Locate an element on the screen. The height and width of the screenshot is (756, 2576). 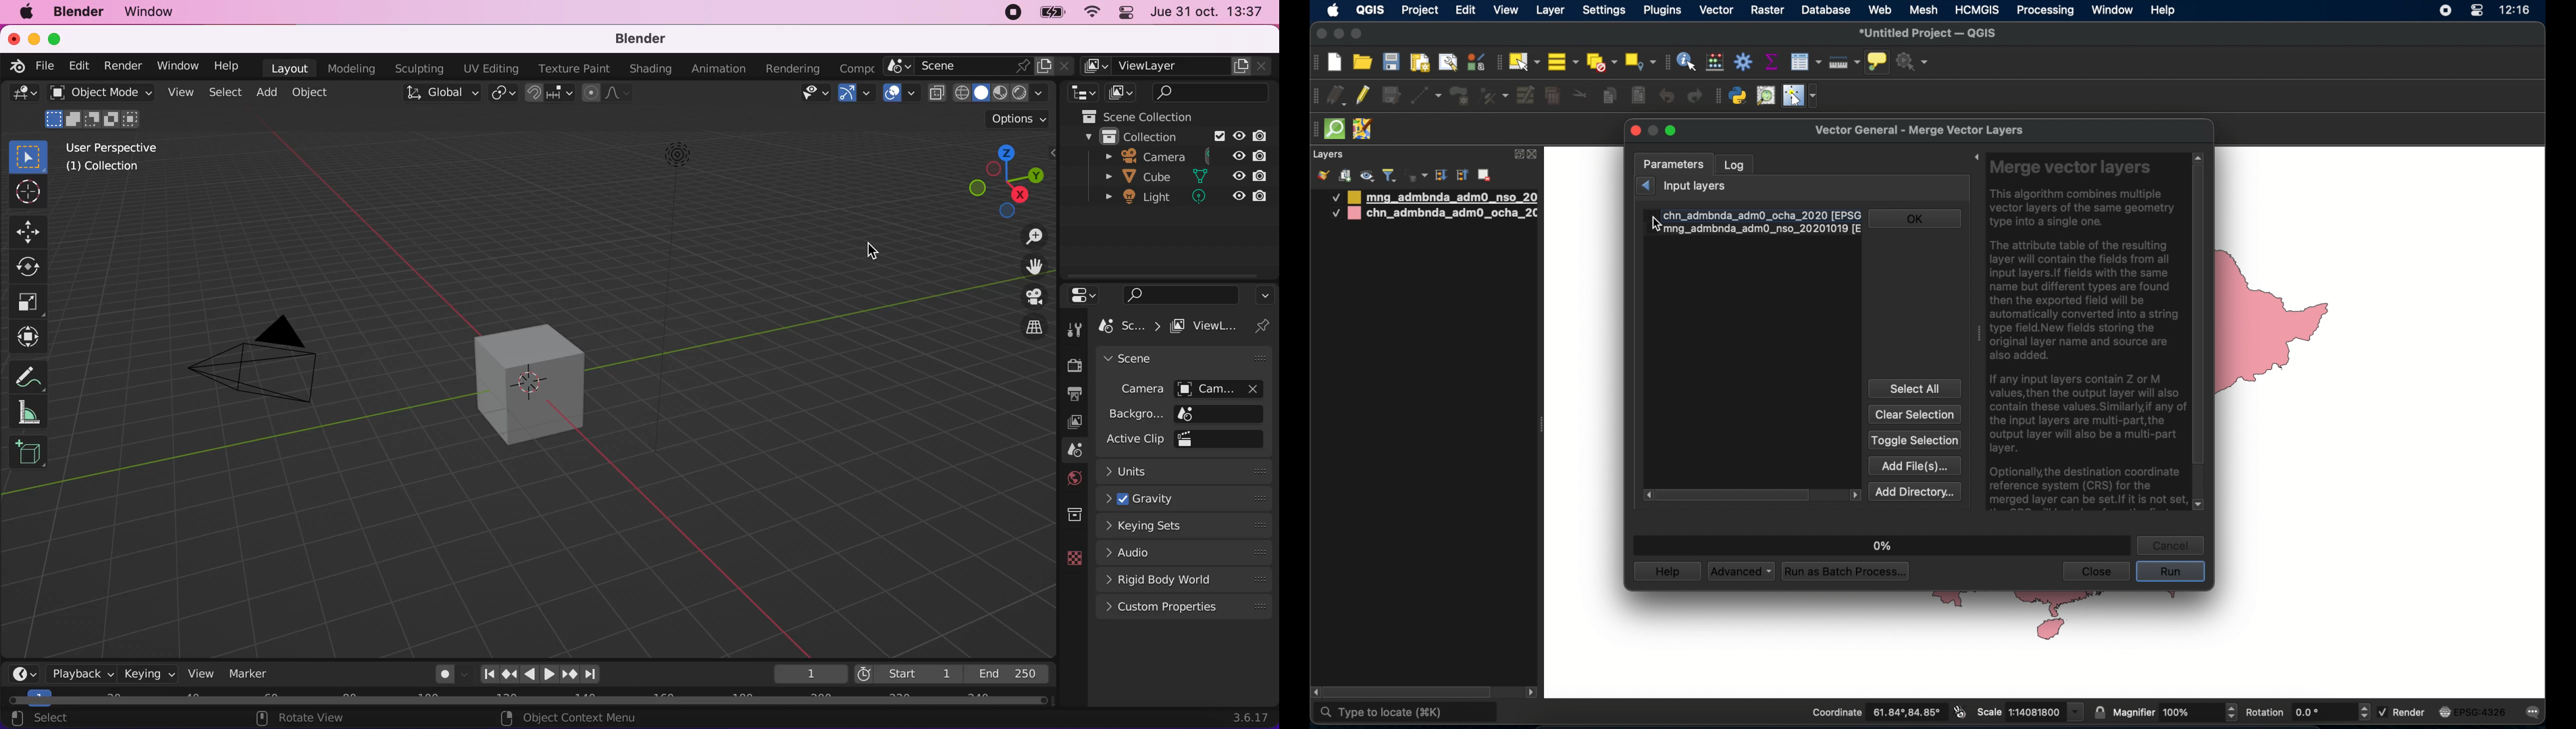
measure is located at coordinates (33, 414).